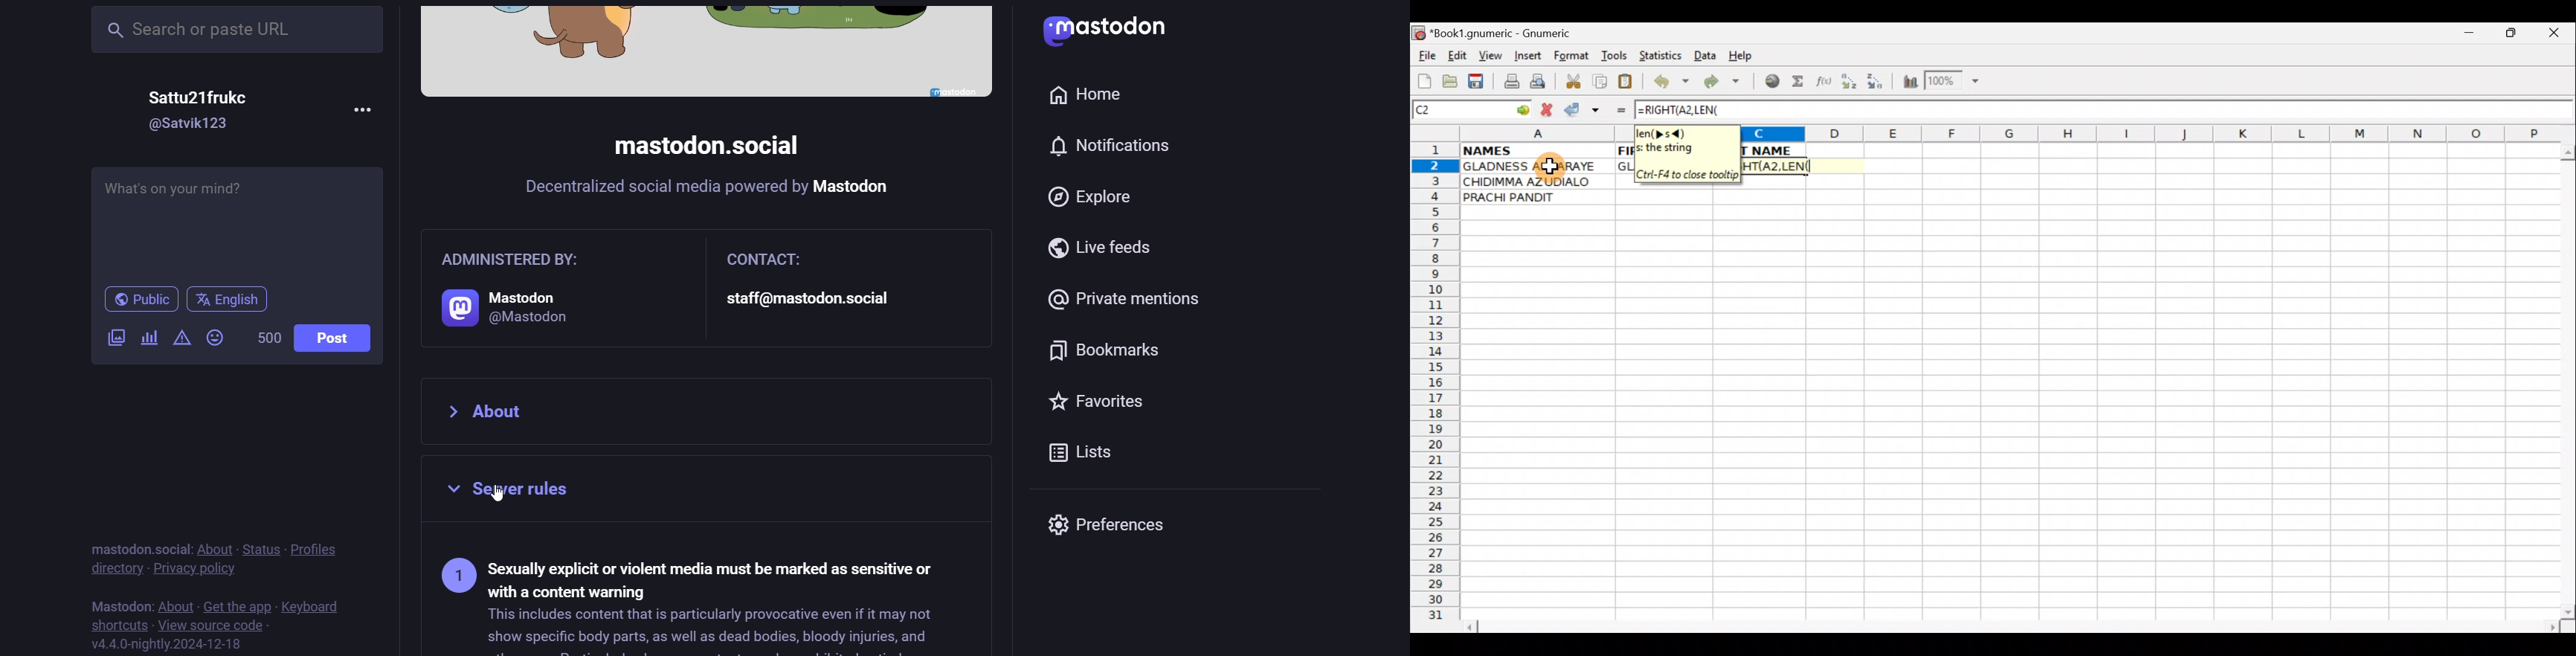 Image resolution: width=2576 pixels, height=672 pixels. I want to click on get the app, so click(237, 604).